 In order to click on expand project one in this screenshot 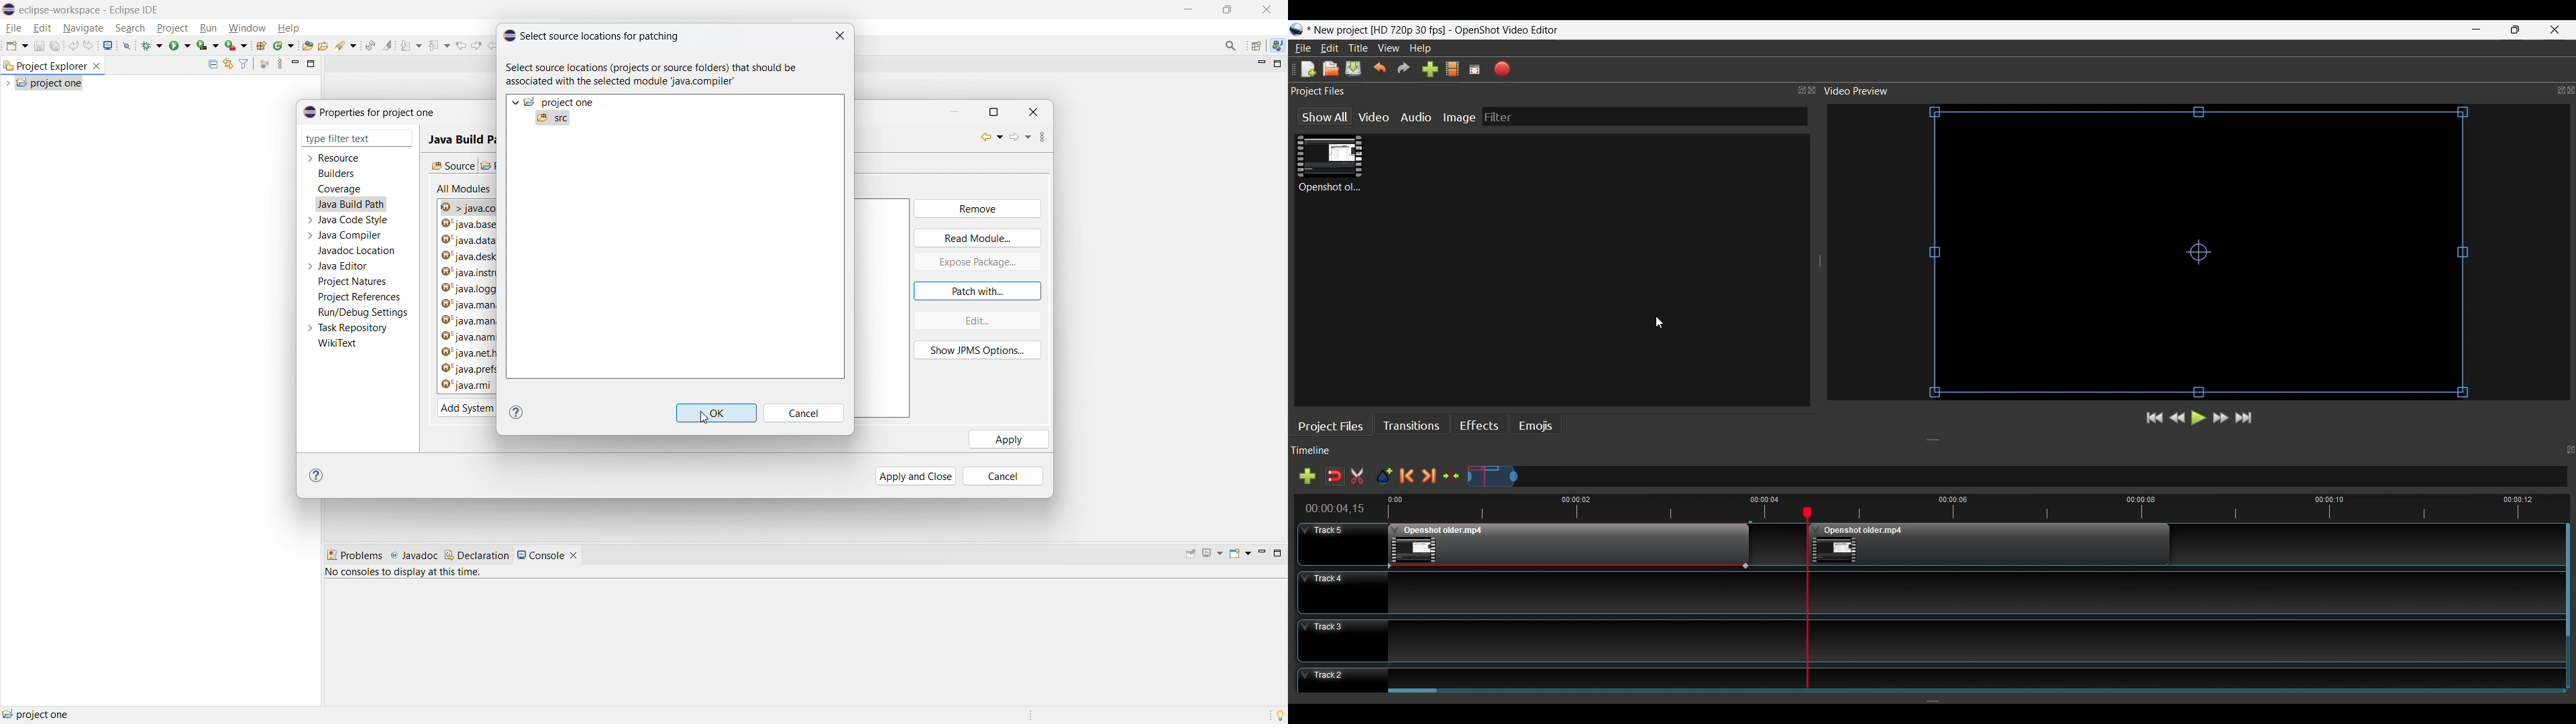, I will do `click(515, 102)`.